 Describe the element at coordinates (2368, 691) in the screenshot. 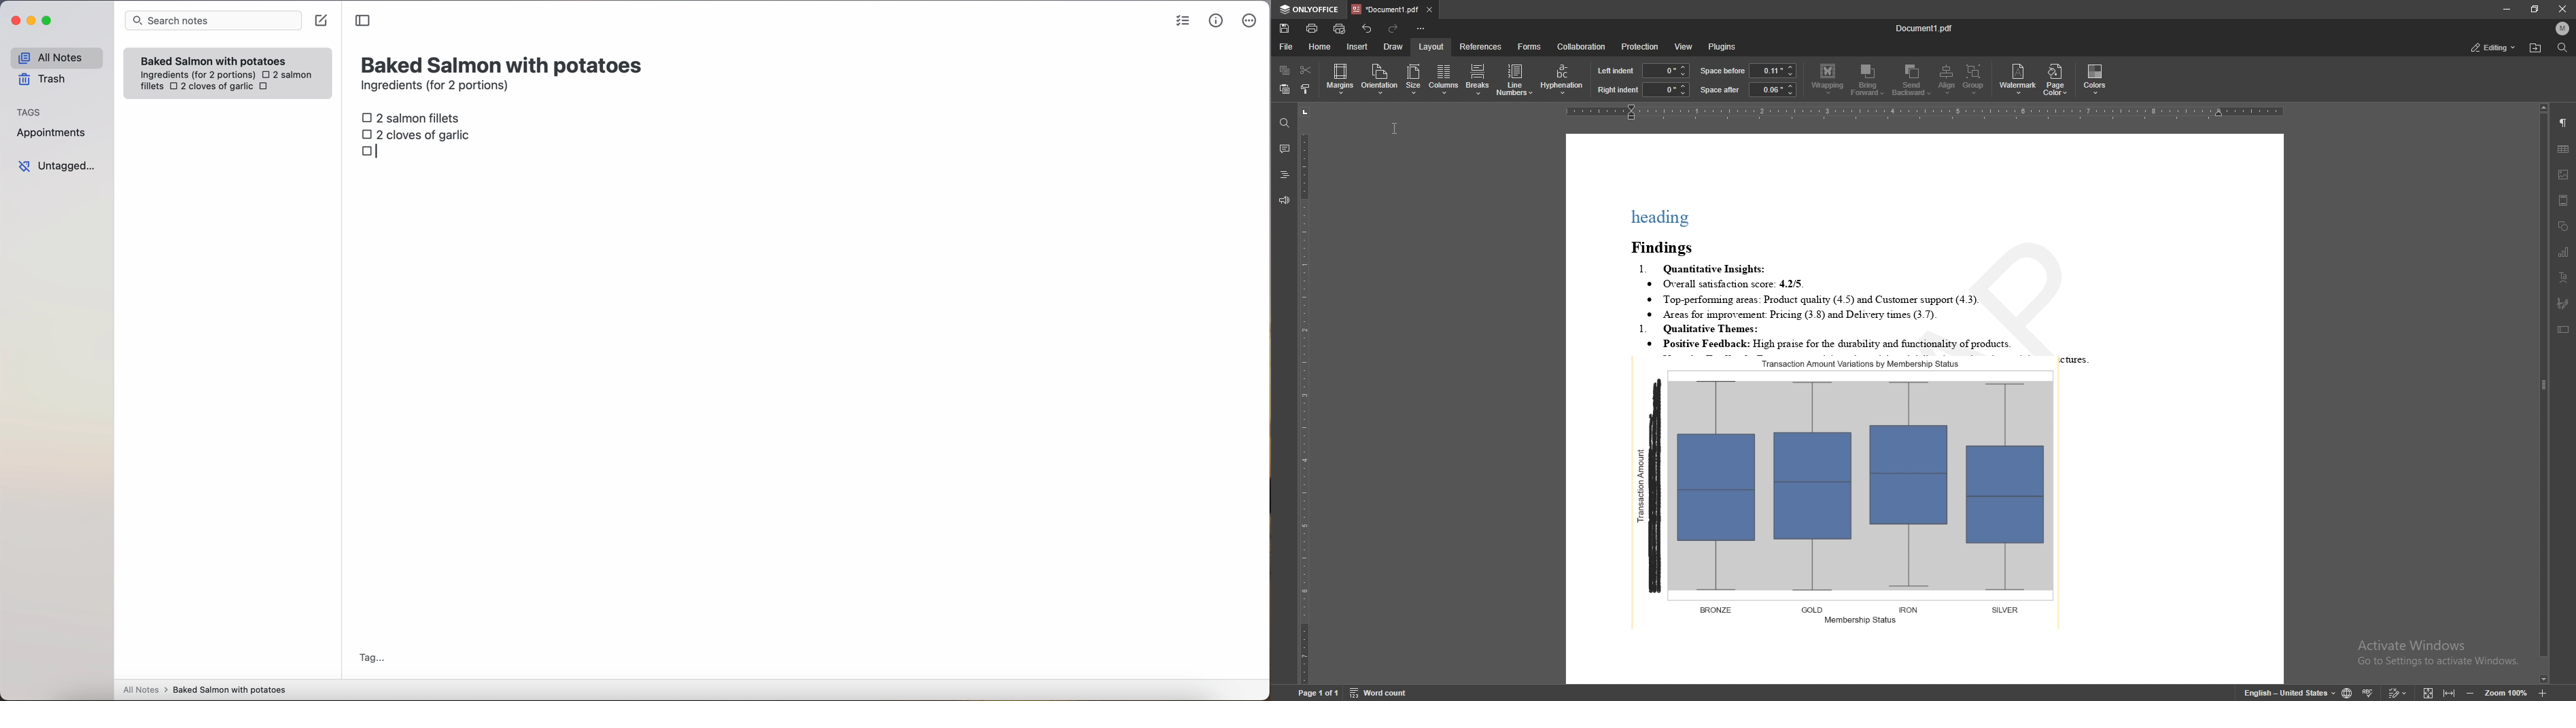

I see `spell check` at that location.